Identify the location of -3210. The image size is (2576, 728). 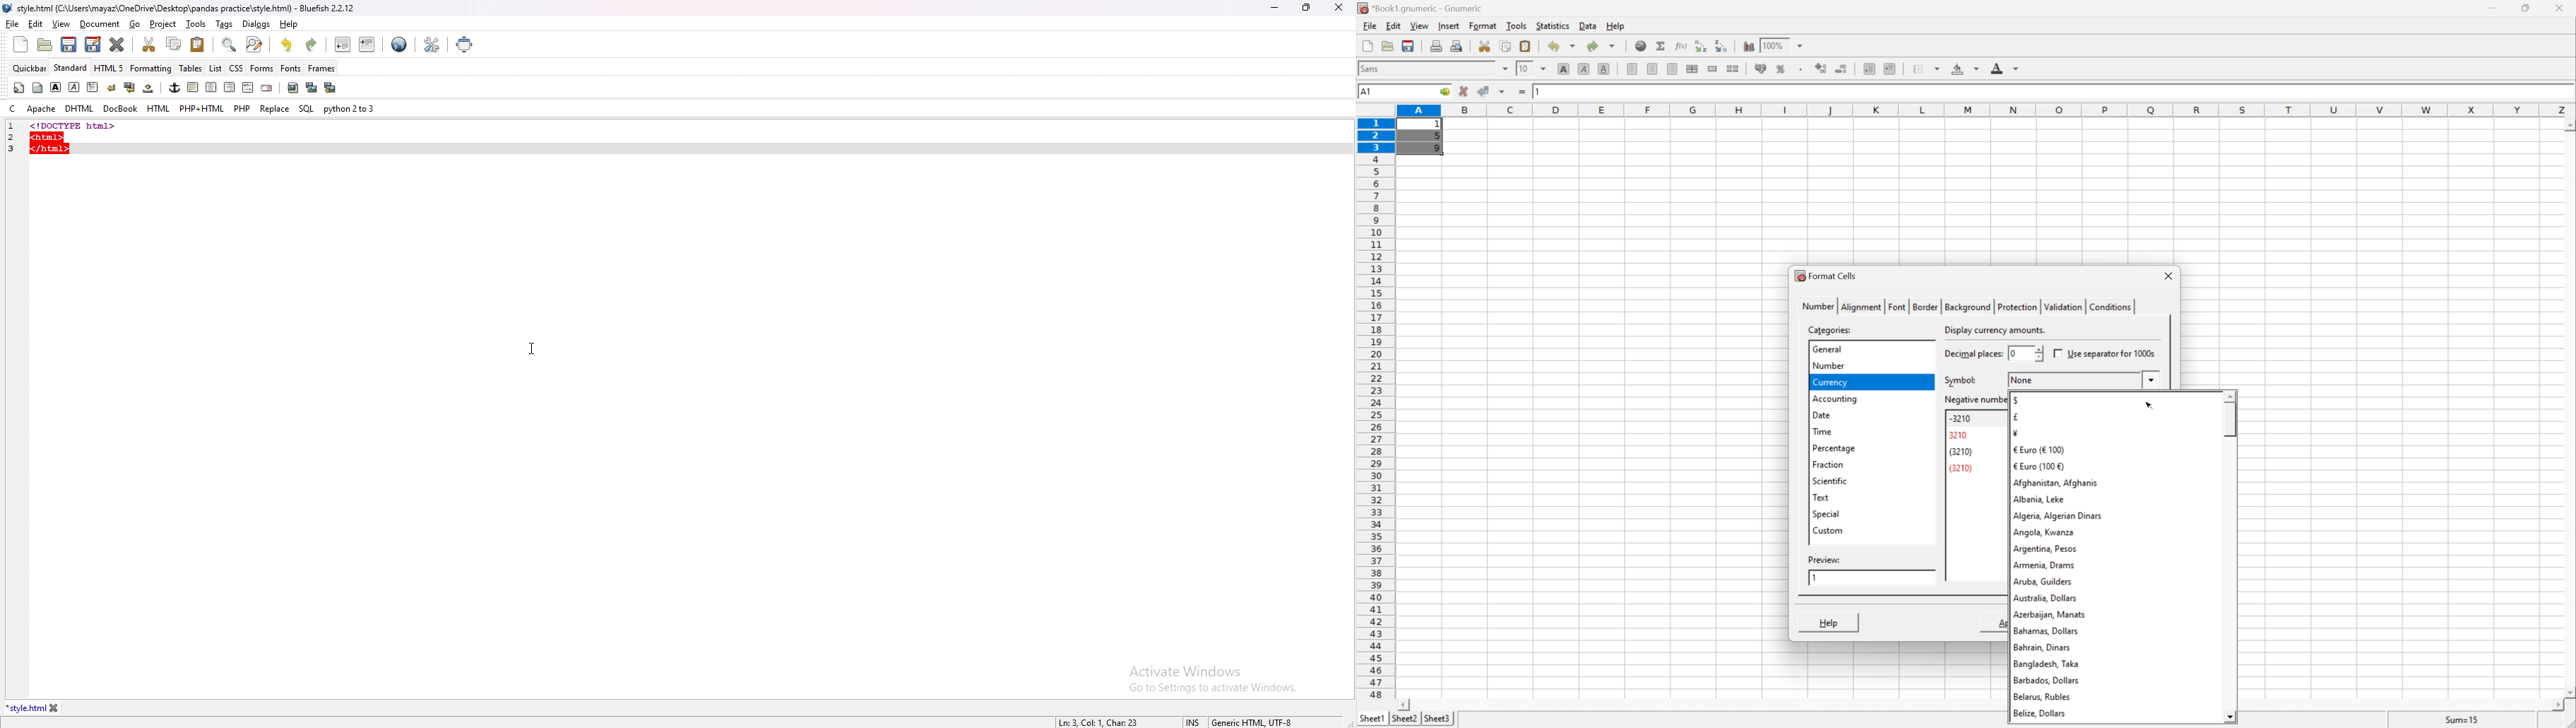
(1963, 418).